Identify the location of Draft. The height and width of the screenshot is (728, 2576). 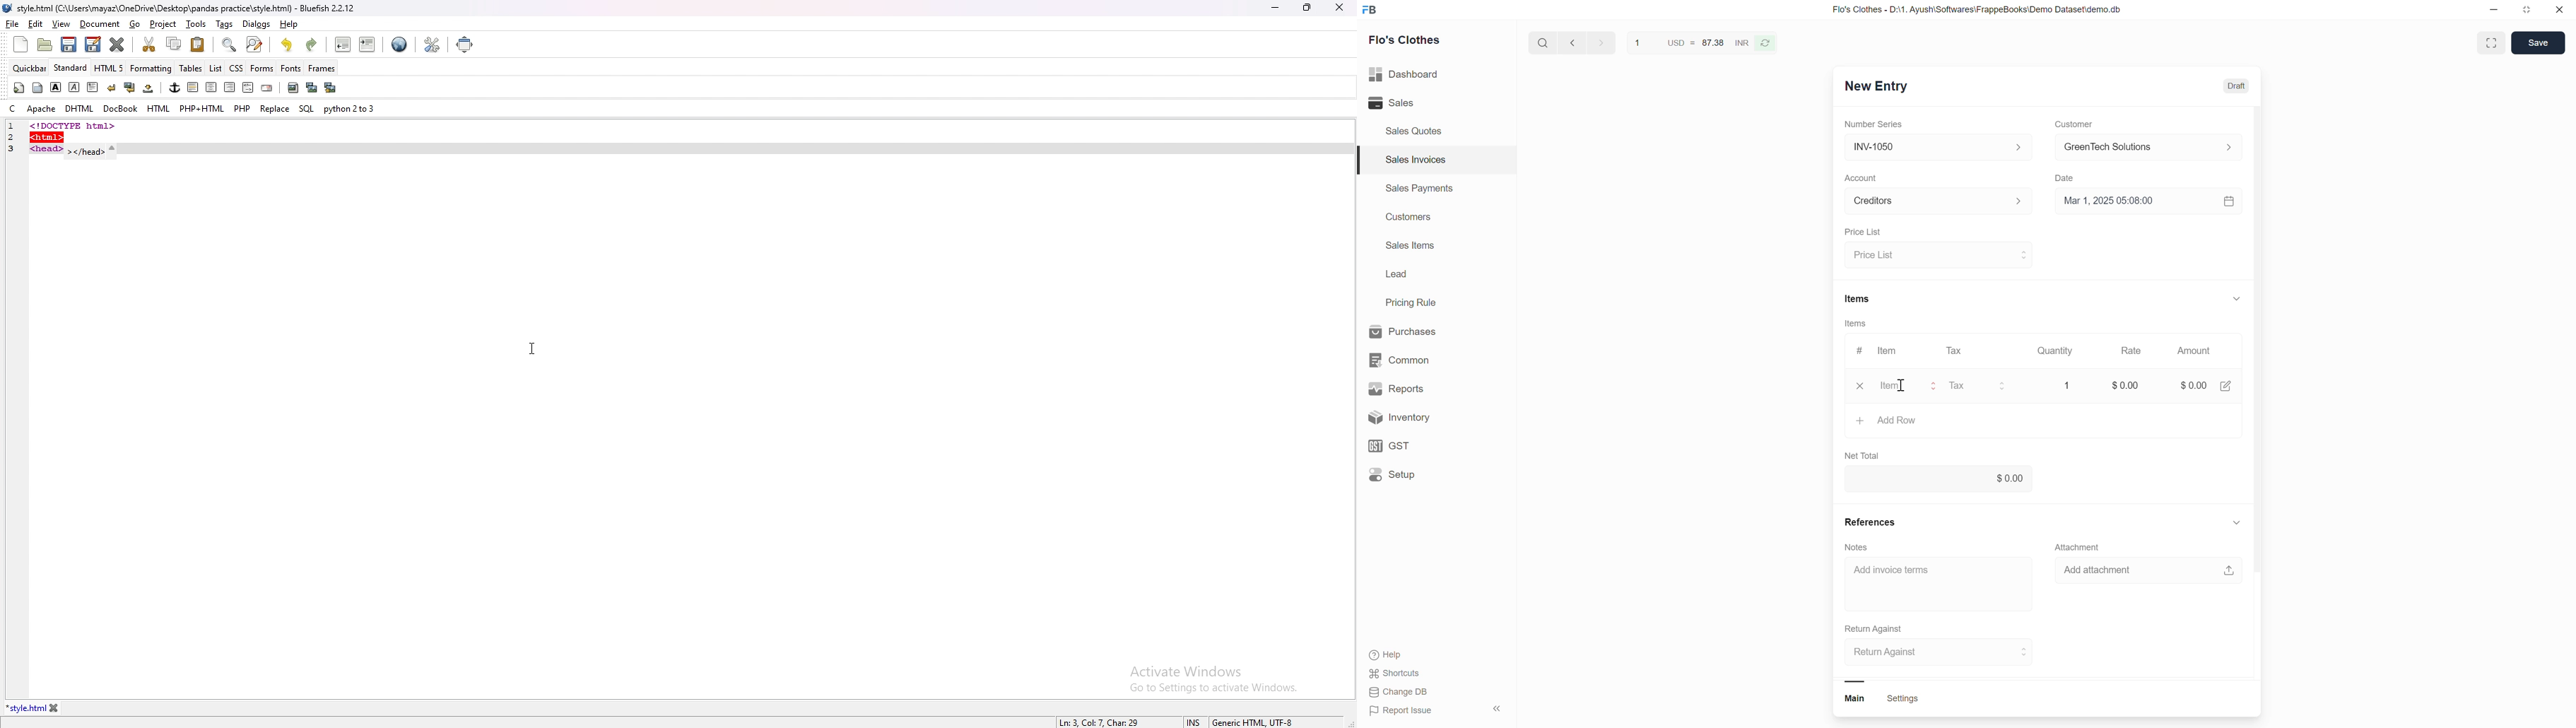
(2236, 86).